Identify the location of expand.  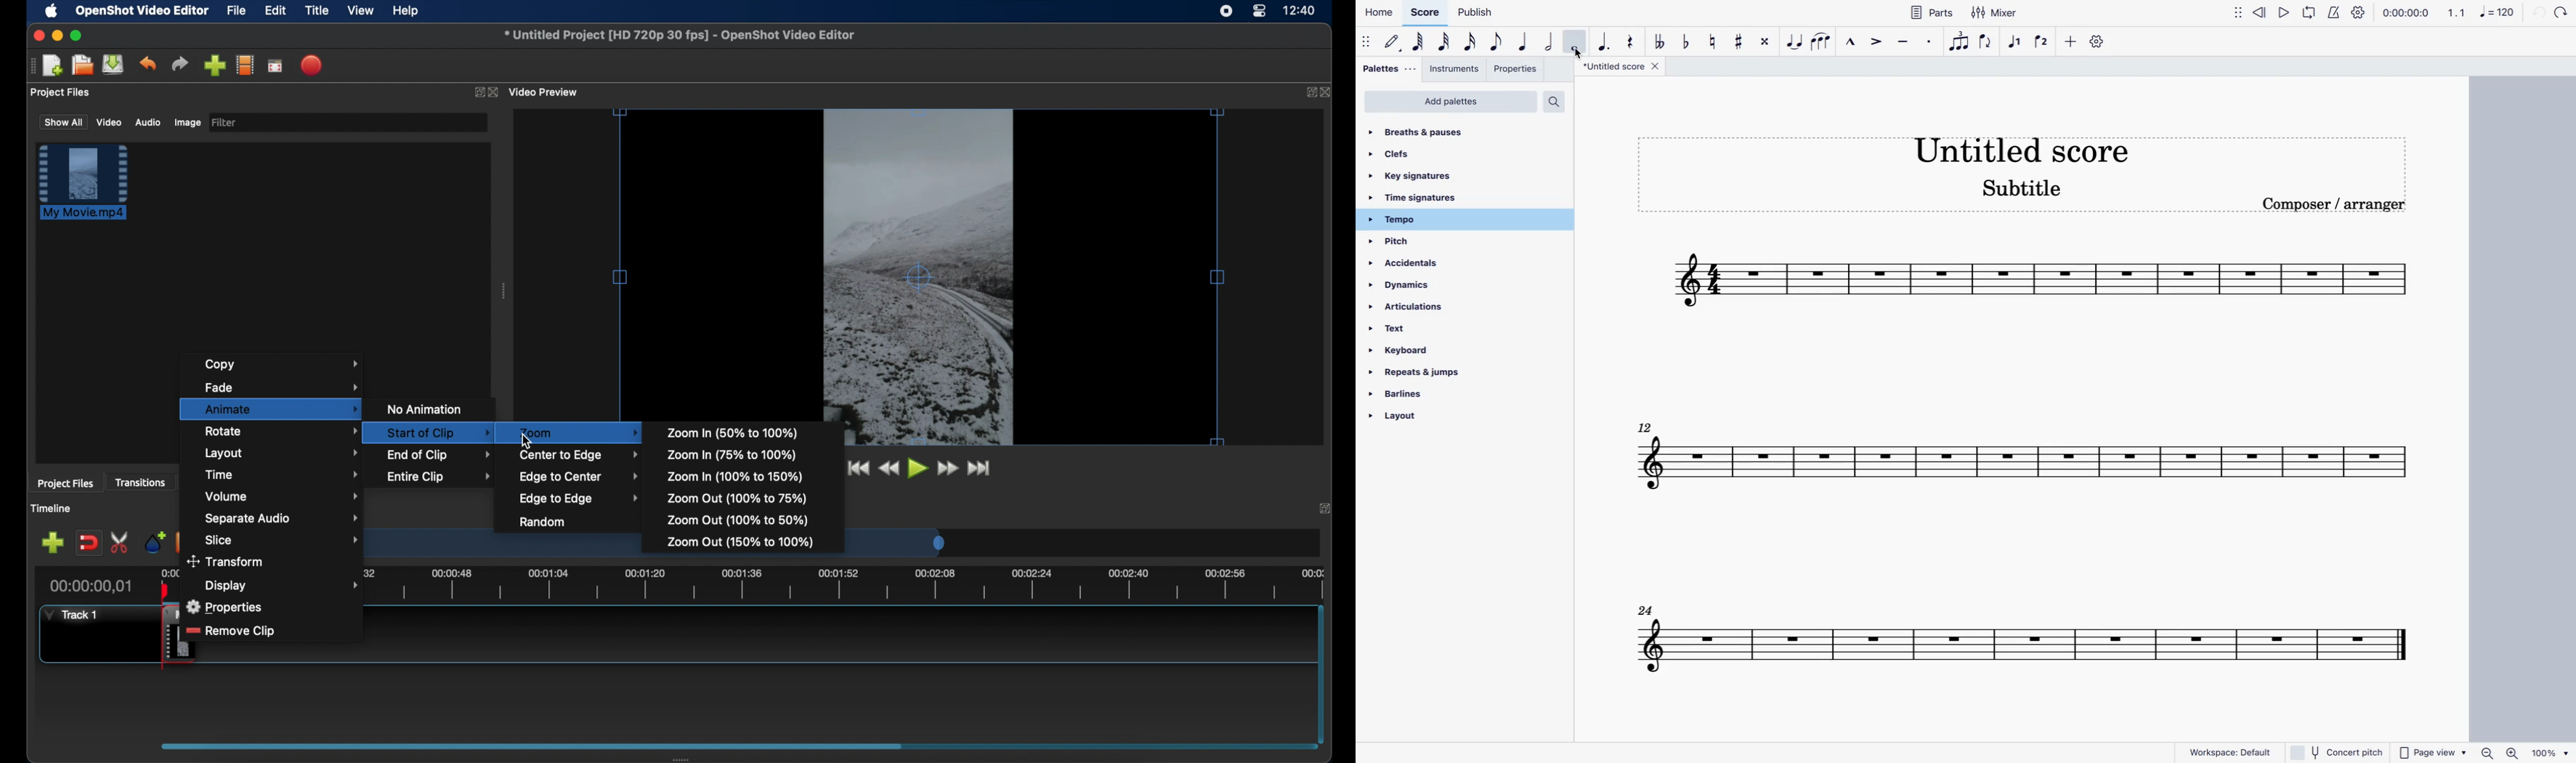
(1309, 92).